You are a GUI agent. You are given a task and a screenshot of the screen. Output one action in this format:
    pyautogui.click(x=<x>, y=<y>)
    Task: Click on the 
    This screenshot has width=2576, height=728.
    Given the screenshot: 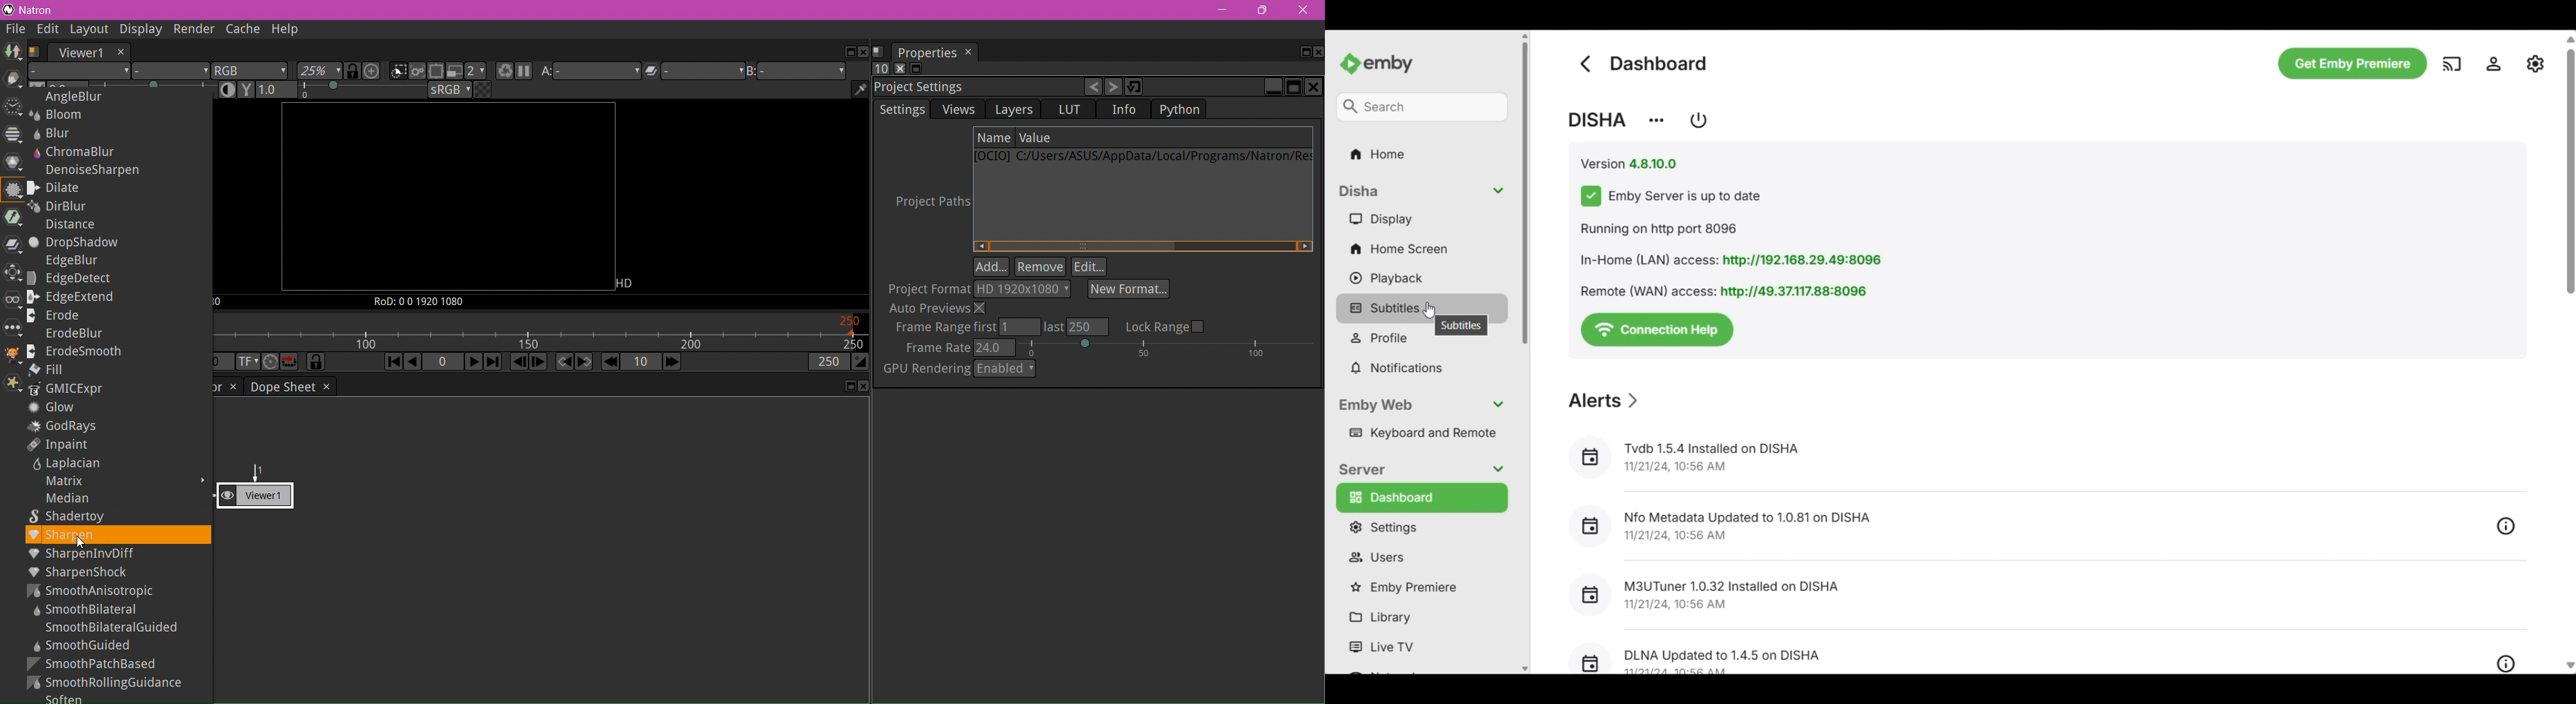 What is the action you would take?
    pyautogui.click(x=2568, y=252)
    